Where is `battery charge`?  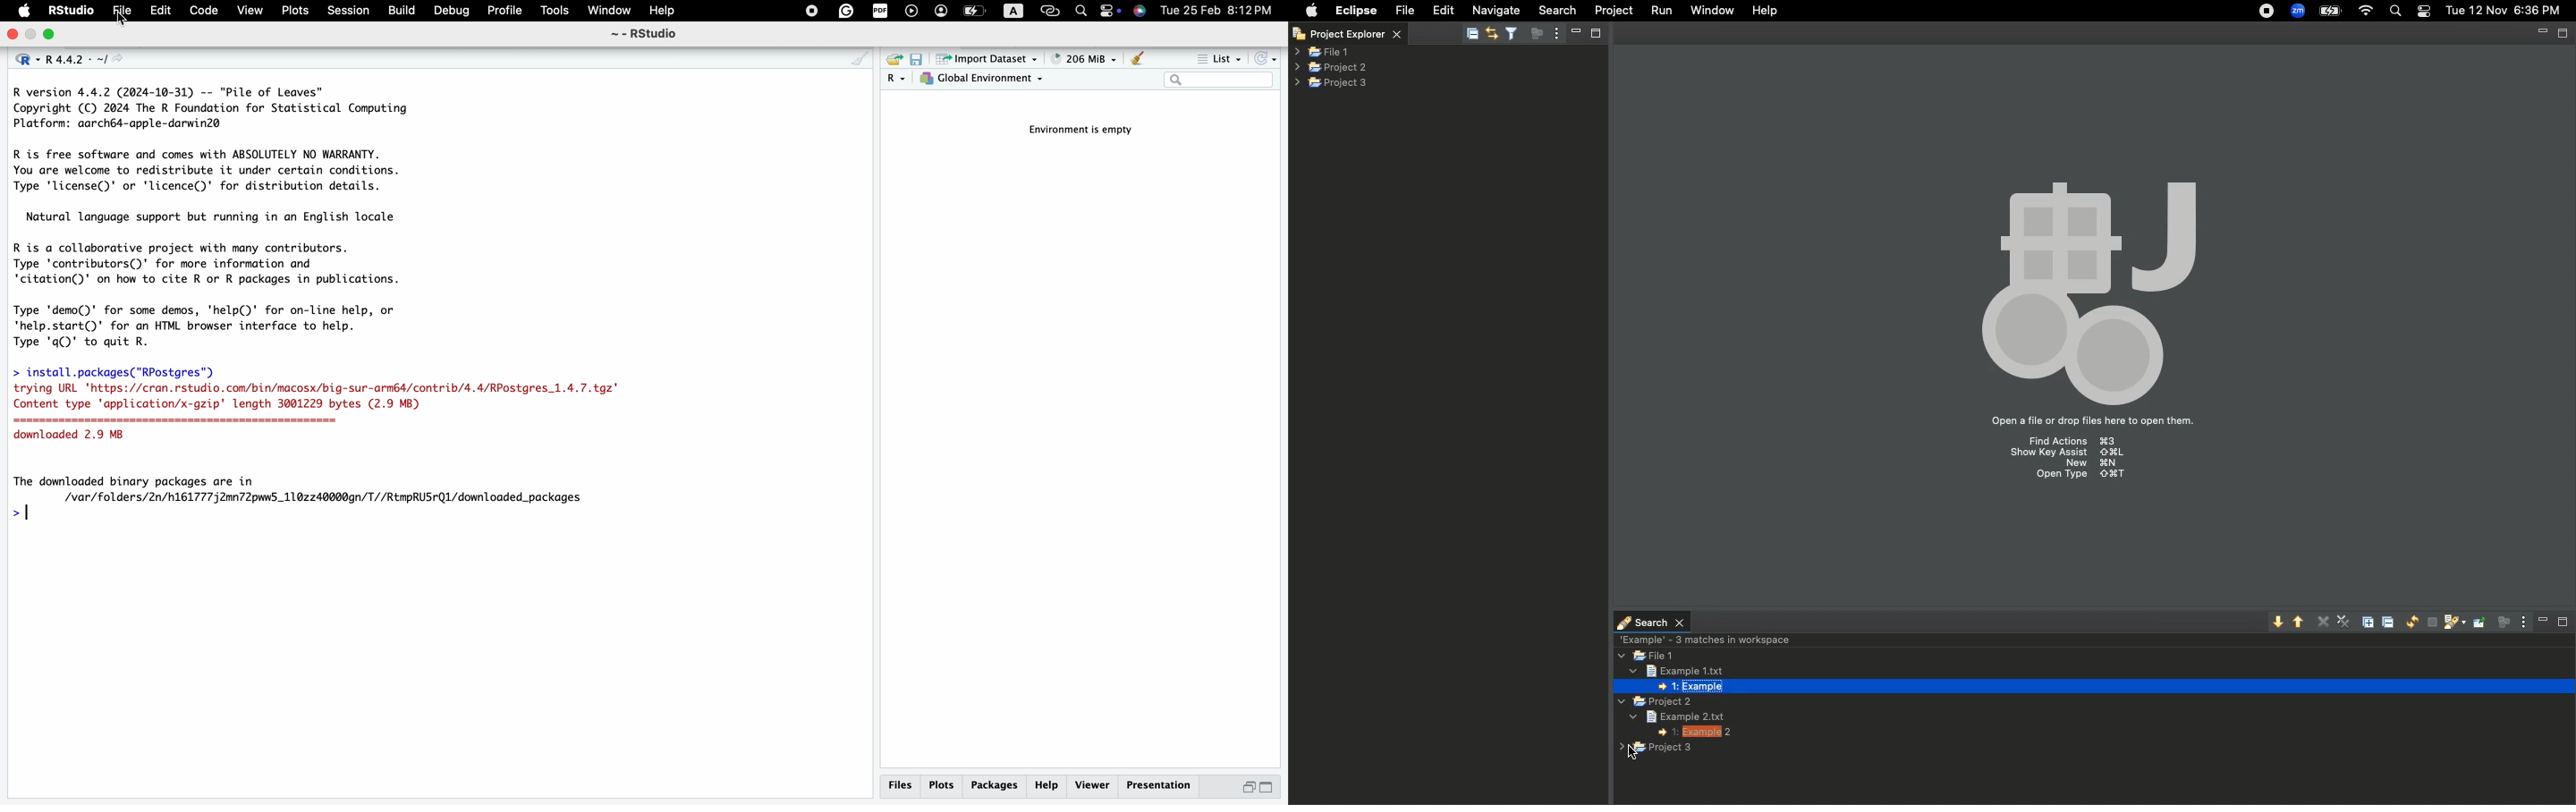
battery charge is located at coordinates (973, 12).